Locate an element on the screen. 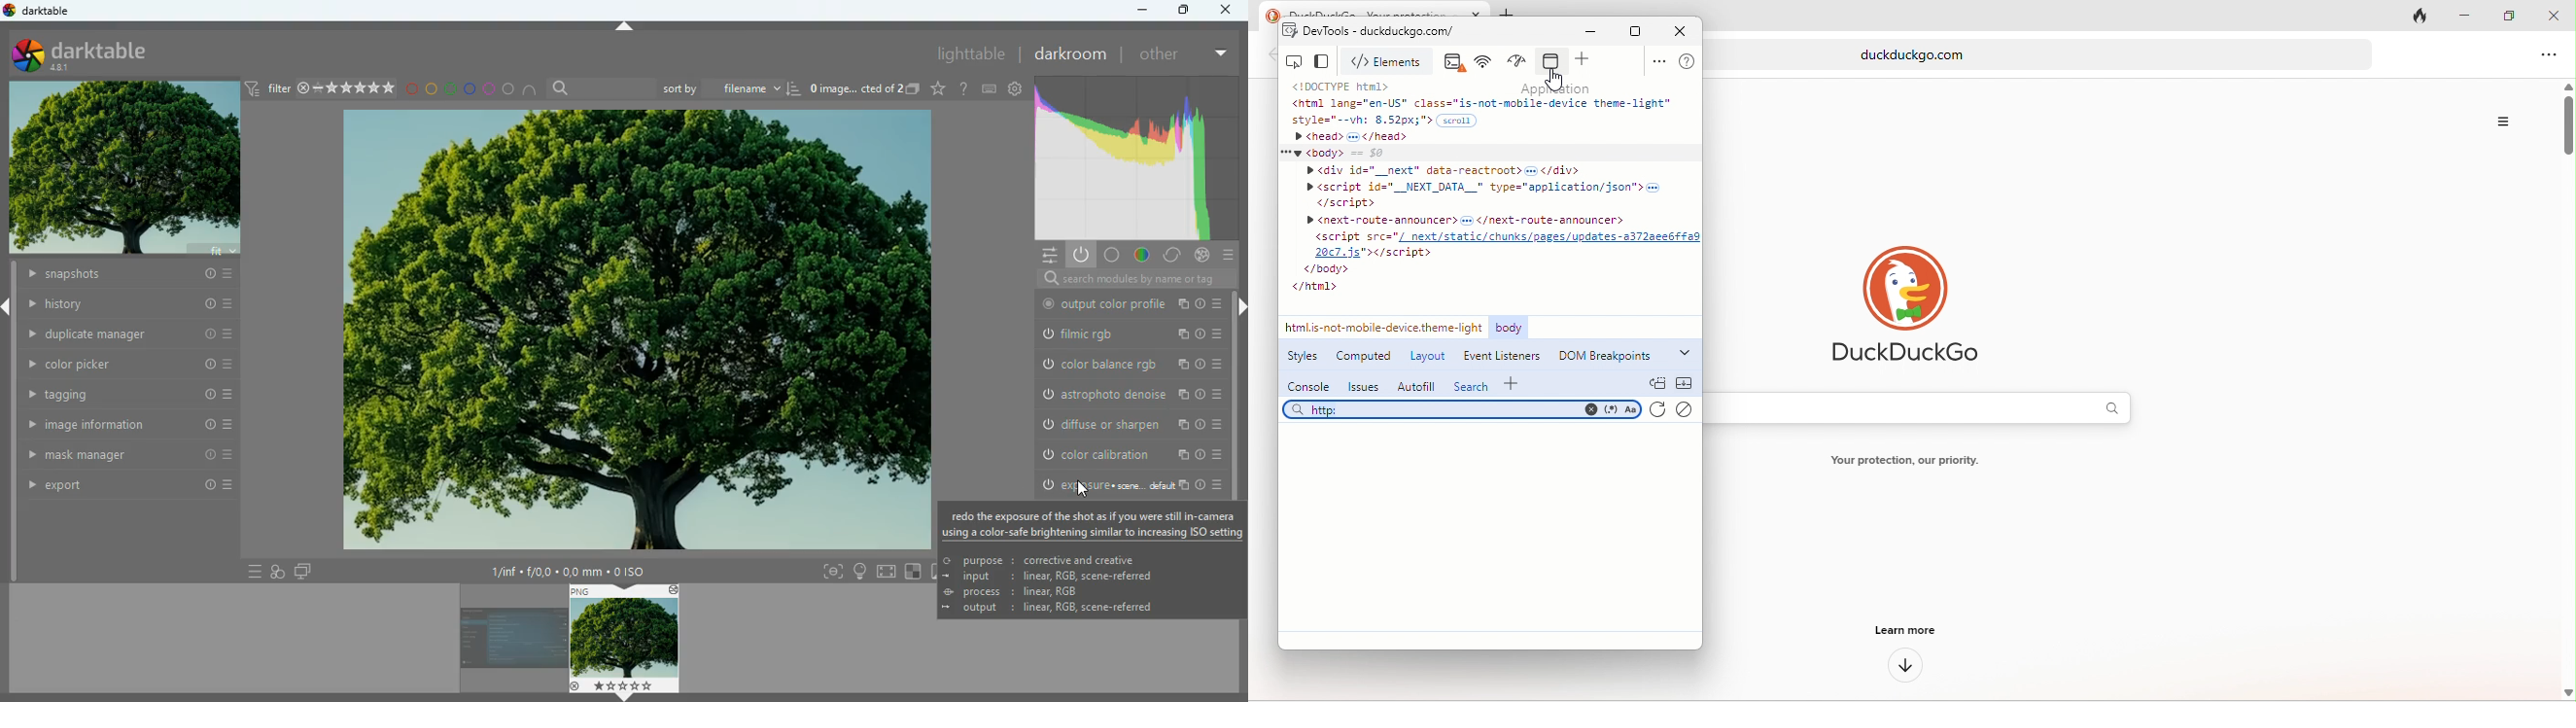 Image resolution: width=2576 pixels, height=728 pixels. favourite is located at coordinates (939, 90).